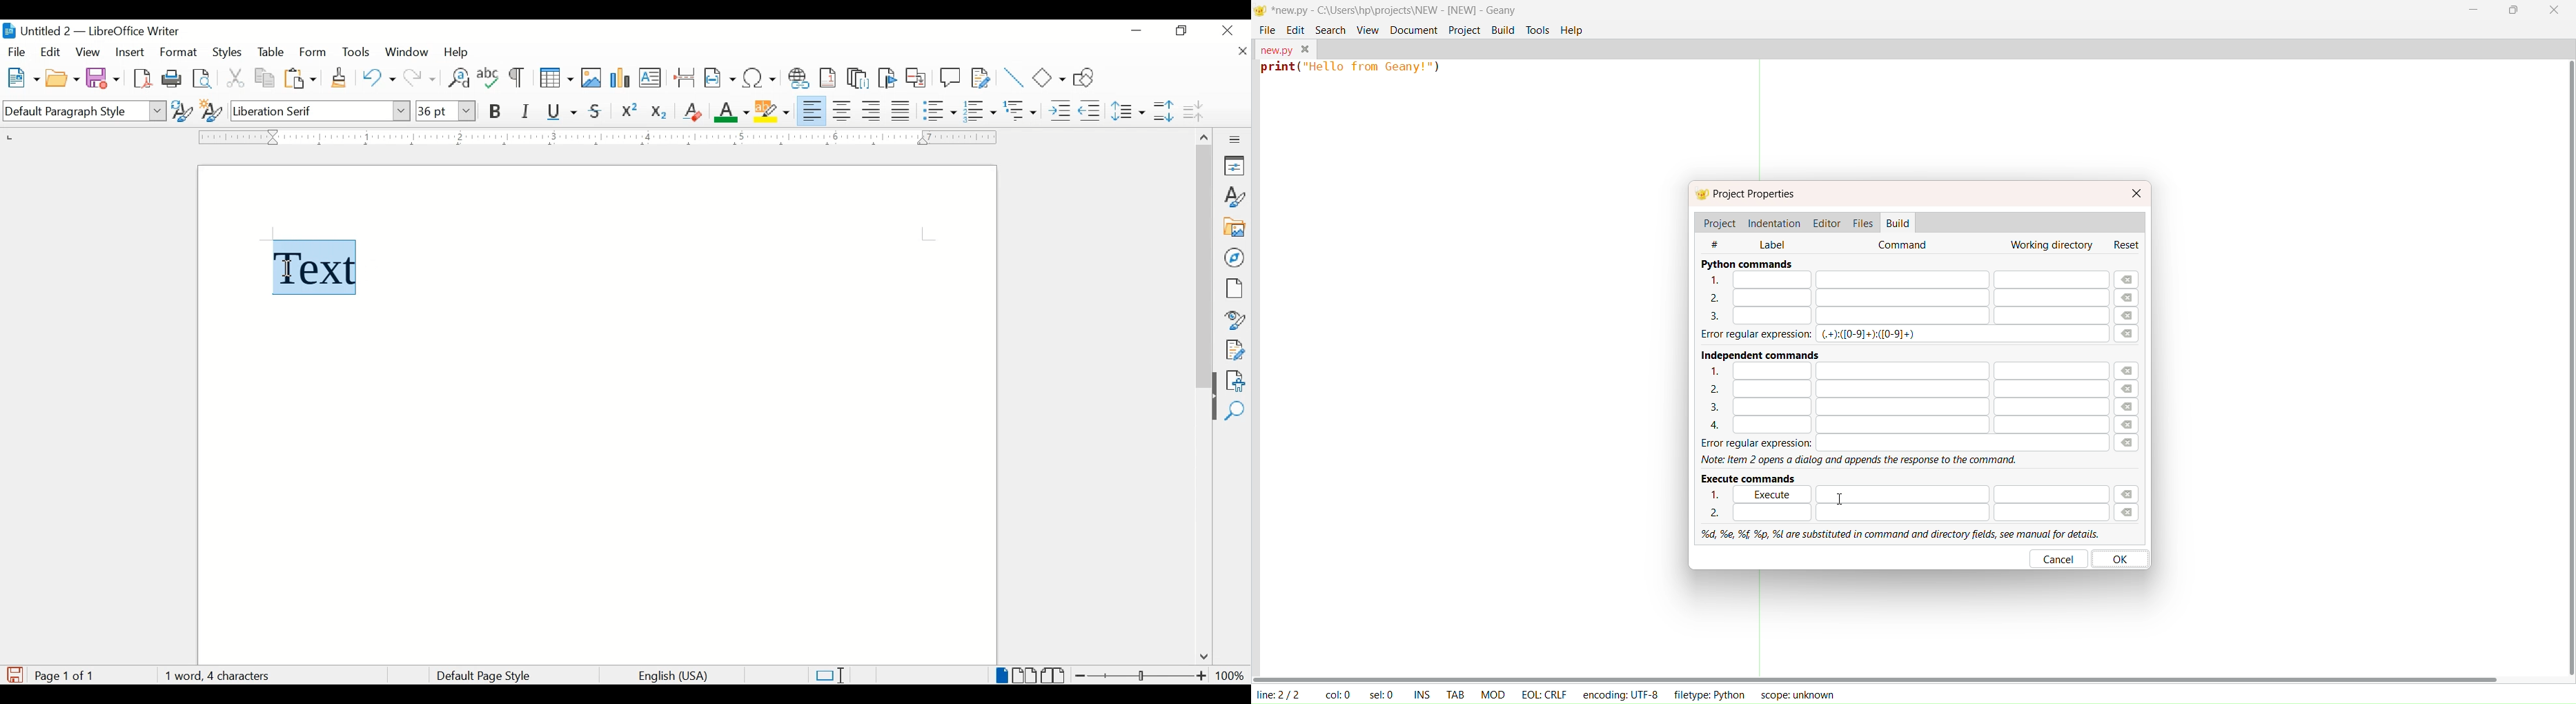 This screenshot has width=2576, height=728. Describe the element at coordinates (129, 52) in the screenshot. I see `insert` at that location.